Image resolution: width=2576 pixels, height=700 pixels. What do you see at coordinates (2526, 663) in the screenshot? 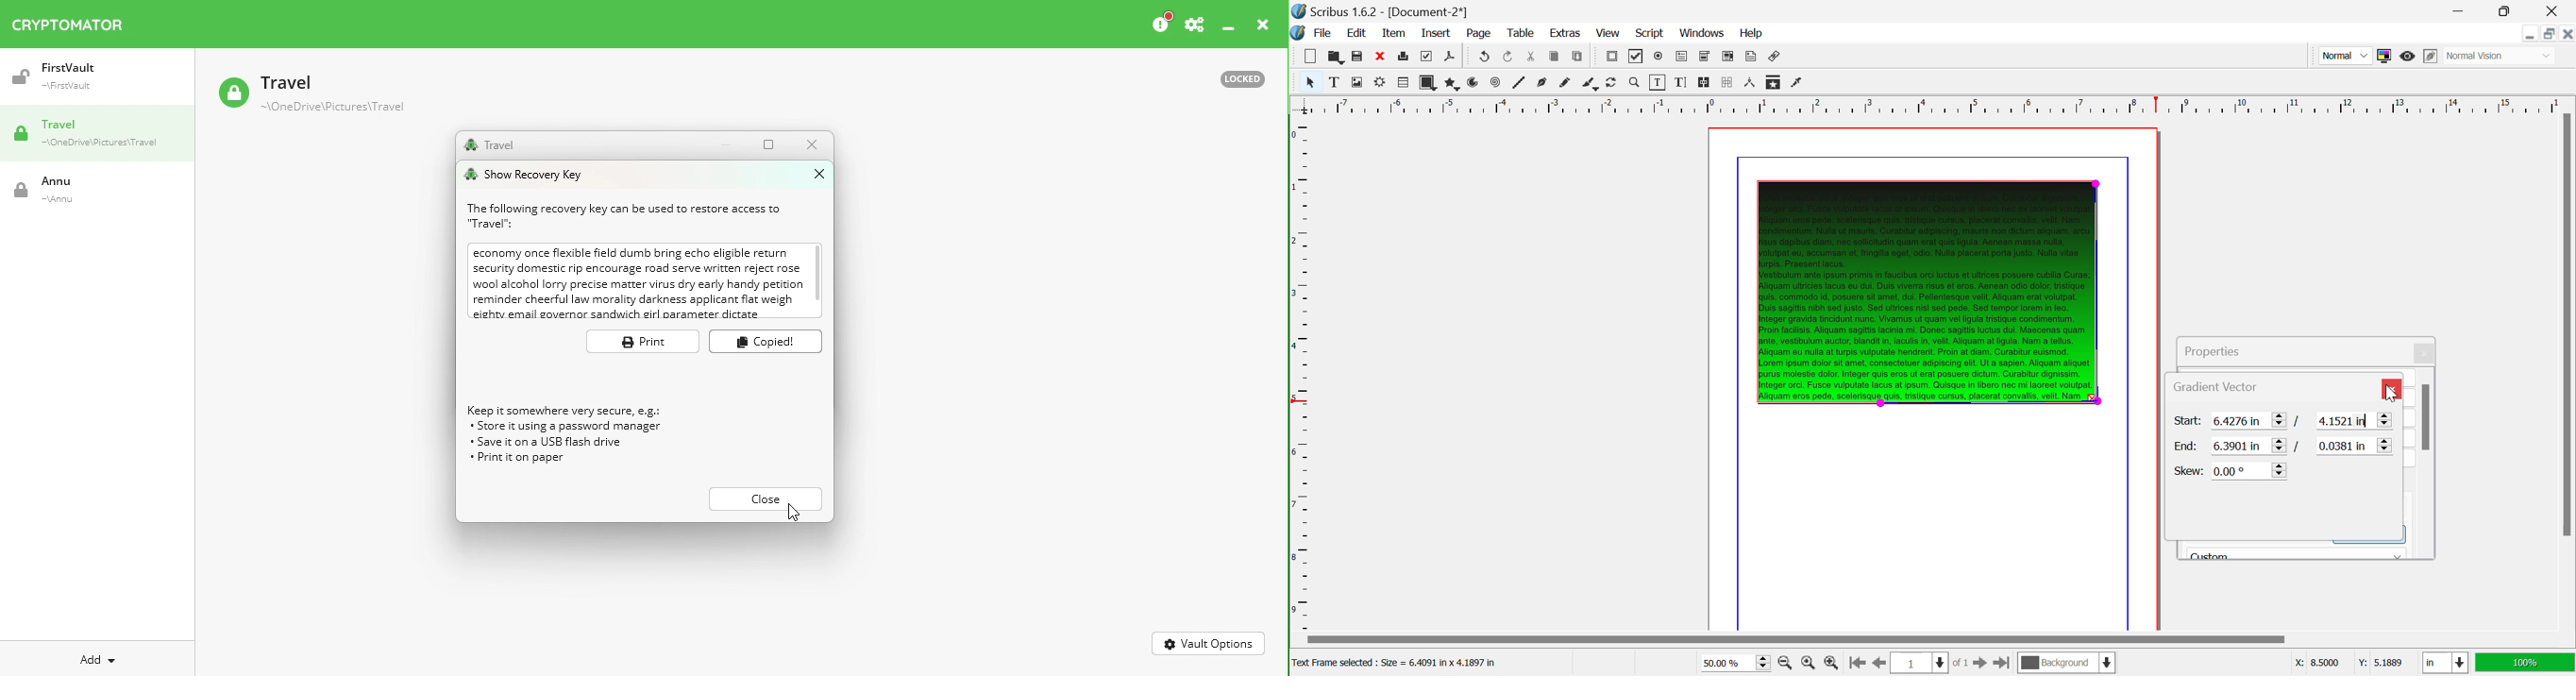
I see `Display Appearance` at bounding box center [2526, 663].